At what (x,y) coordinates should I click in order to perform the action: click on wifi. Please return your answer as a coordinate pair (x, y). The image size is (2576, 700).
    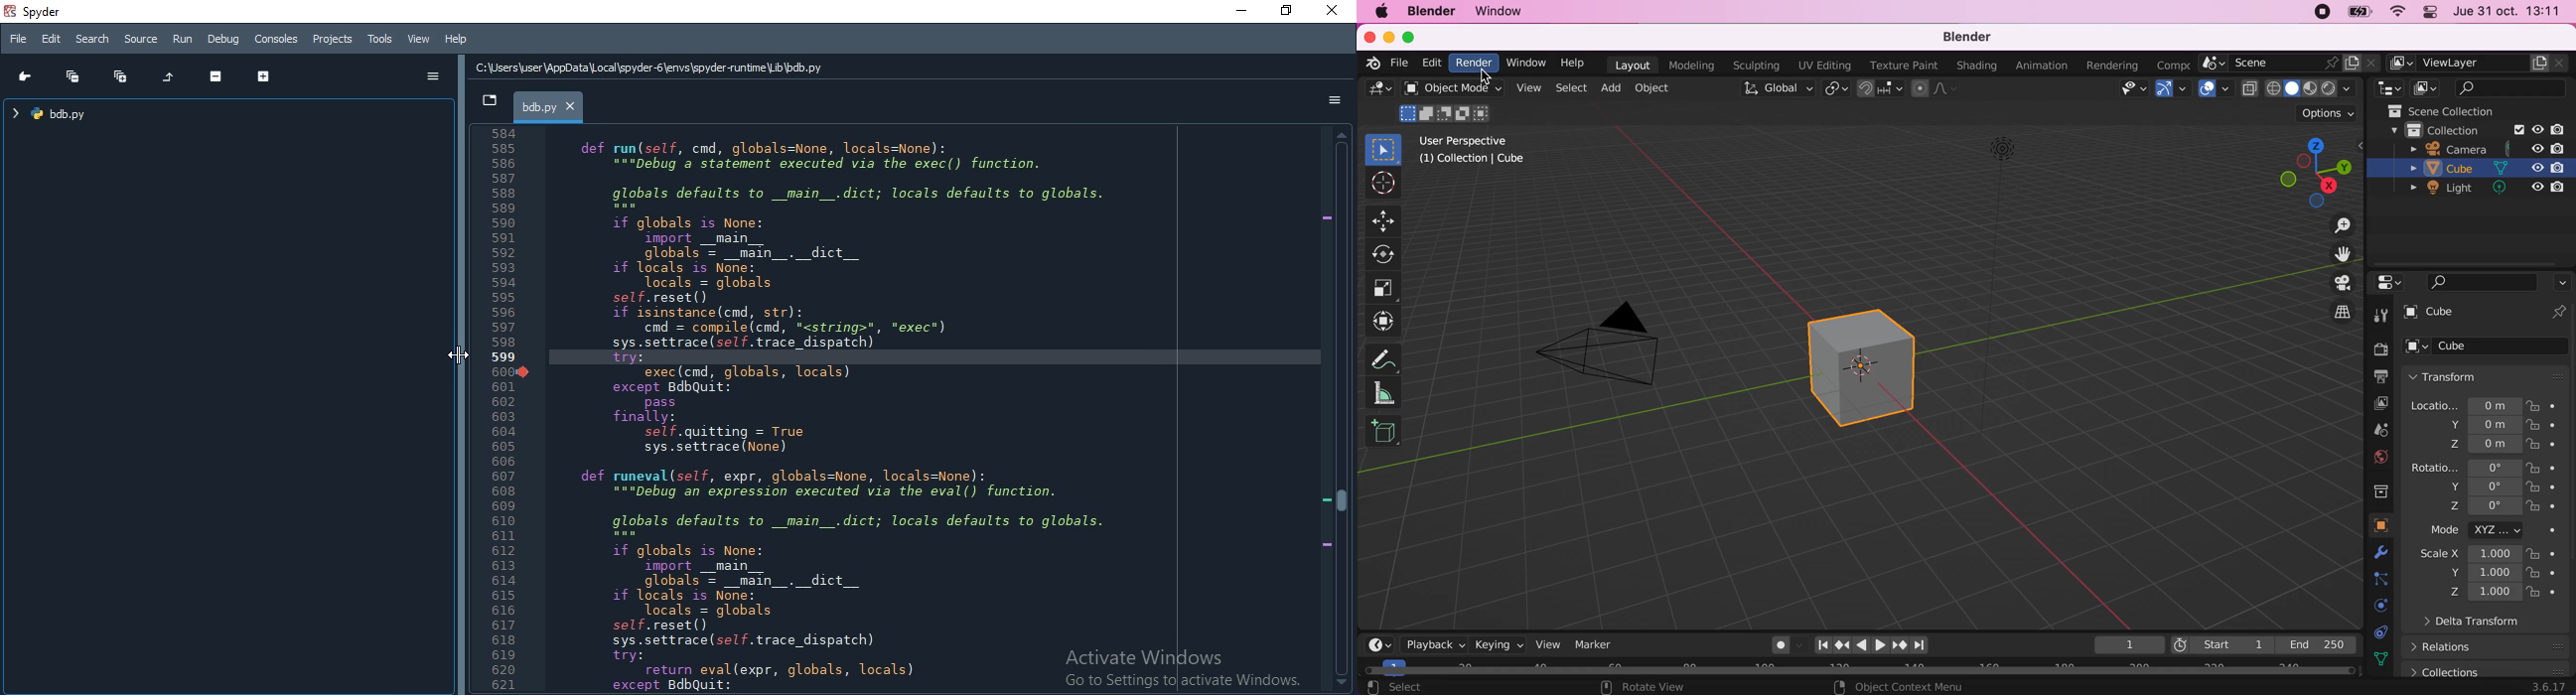
    Looking at the image, I should click on (2397, 16).